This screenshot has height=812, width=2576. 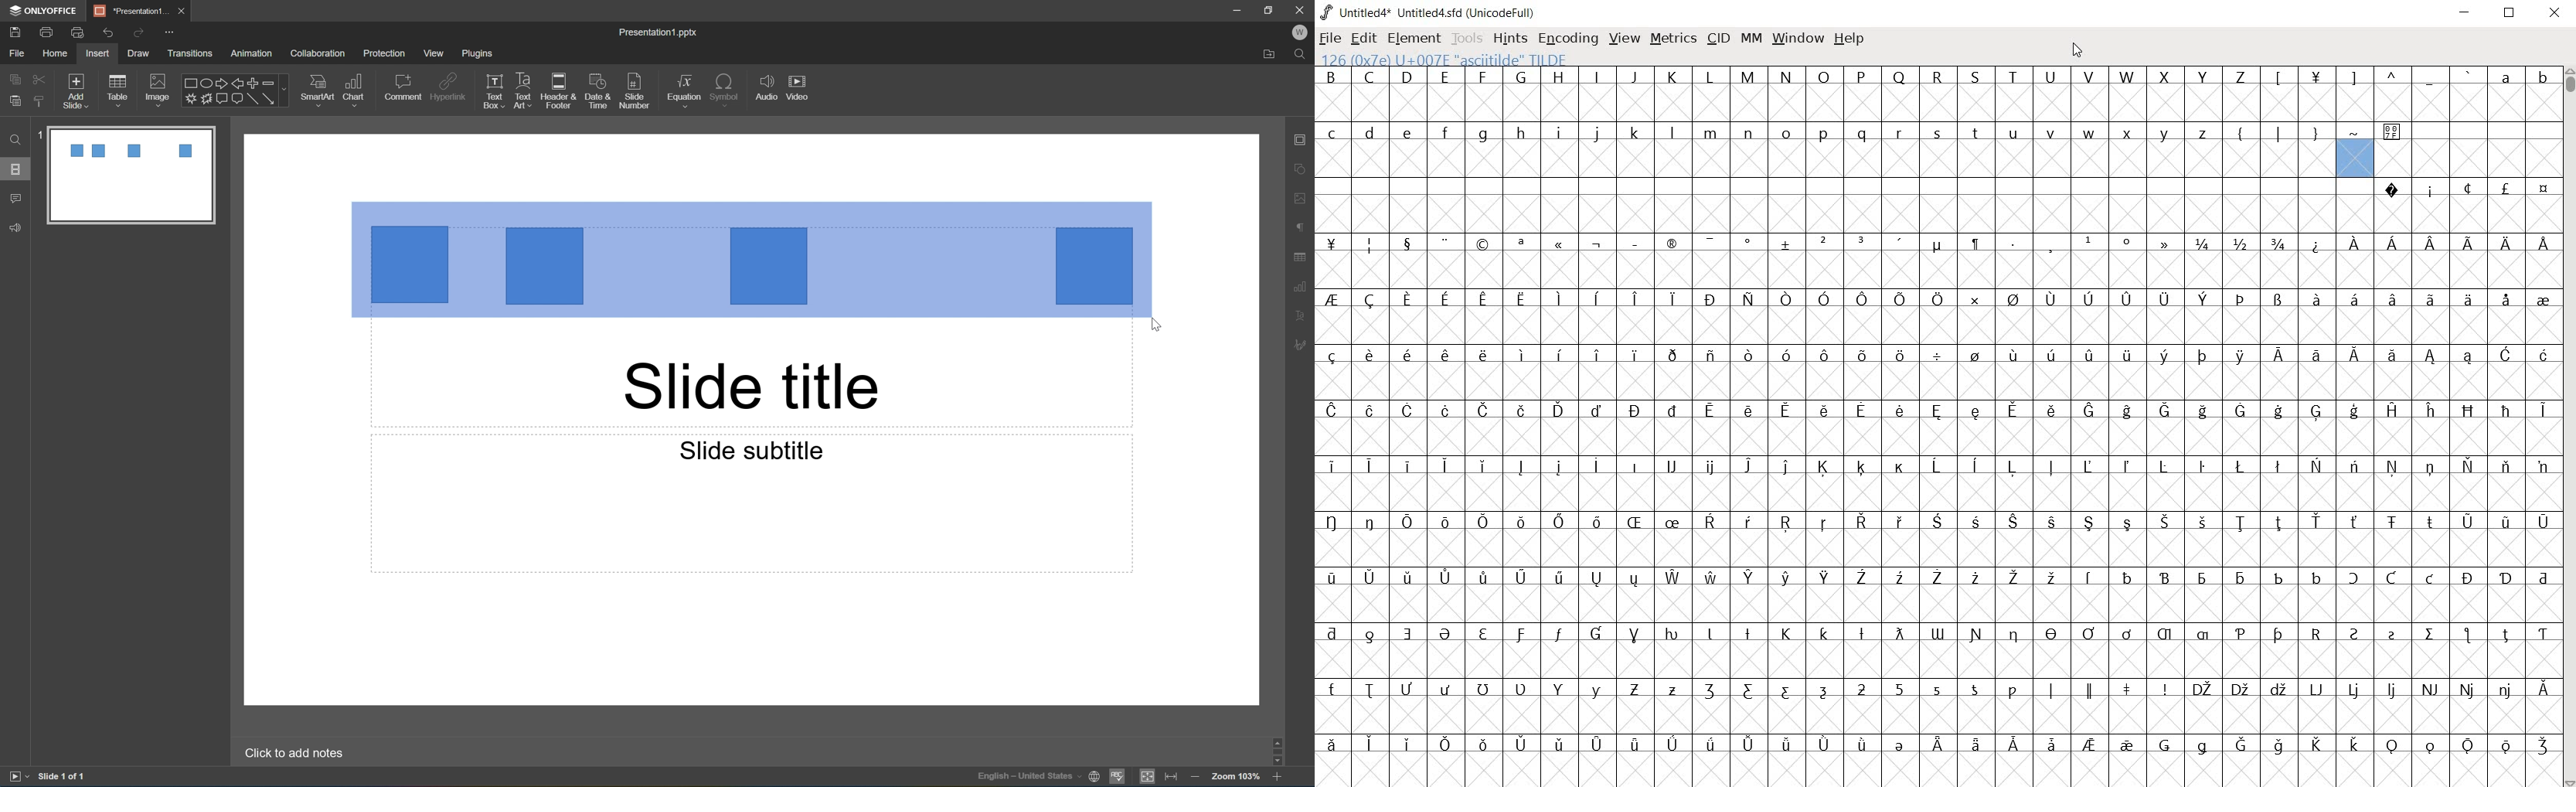 What do you see at coordinates (520, 91) in the screenshot?
I see `text art` at bounding box center [520, 91].